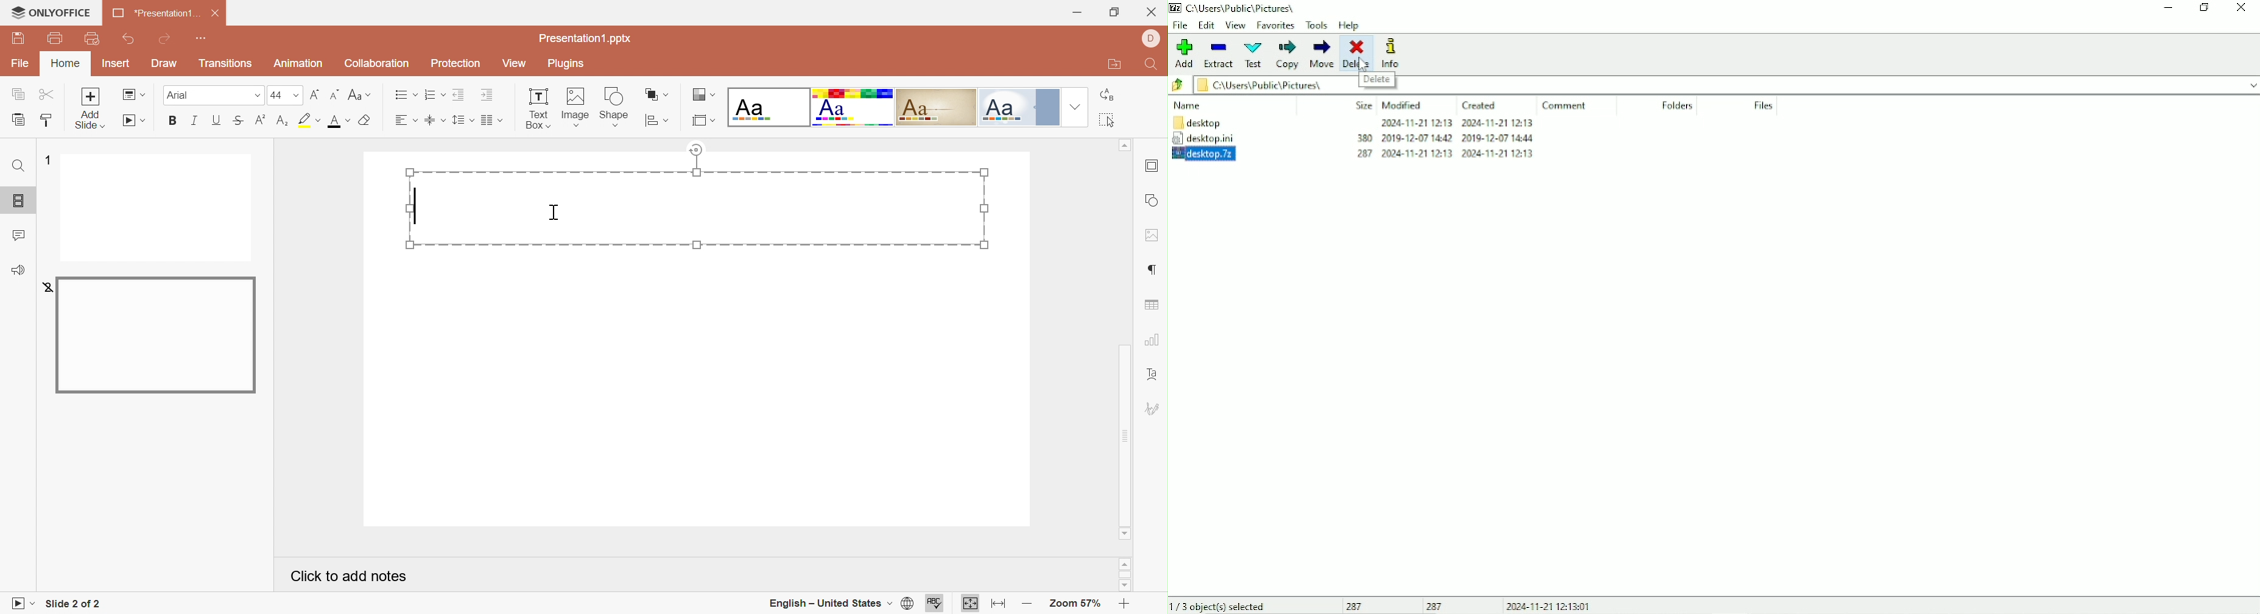  Describe the element at coordinates (1076, 107) in the screenshot. I see `Drop down` at that location.